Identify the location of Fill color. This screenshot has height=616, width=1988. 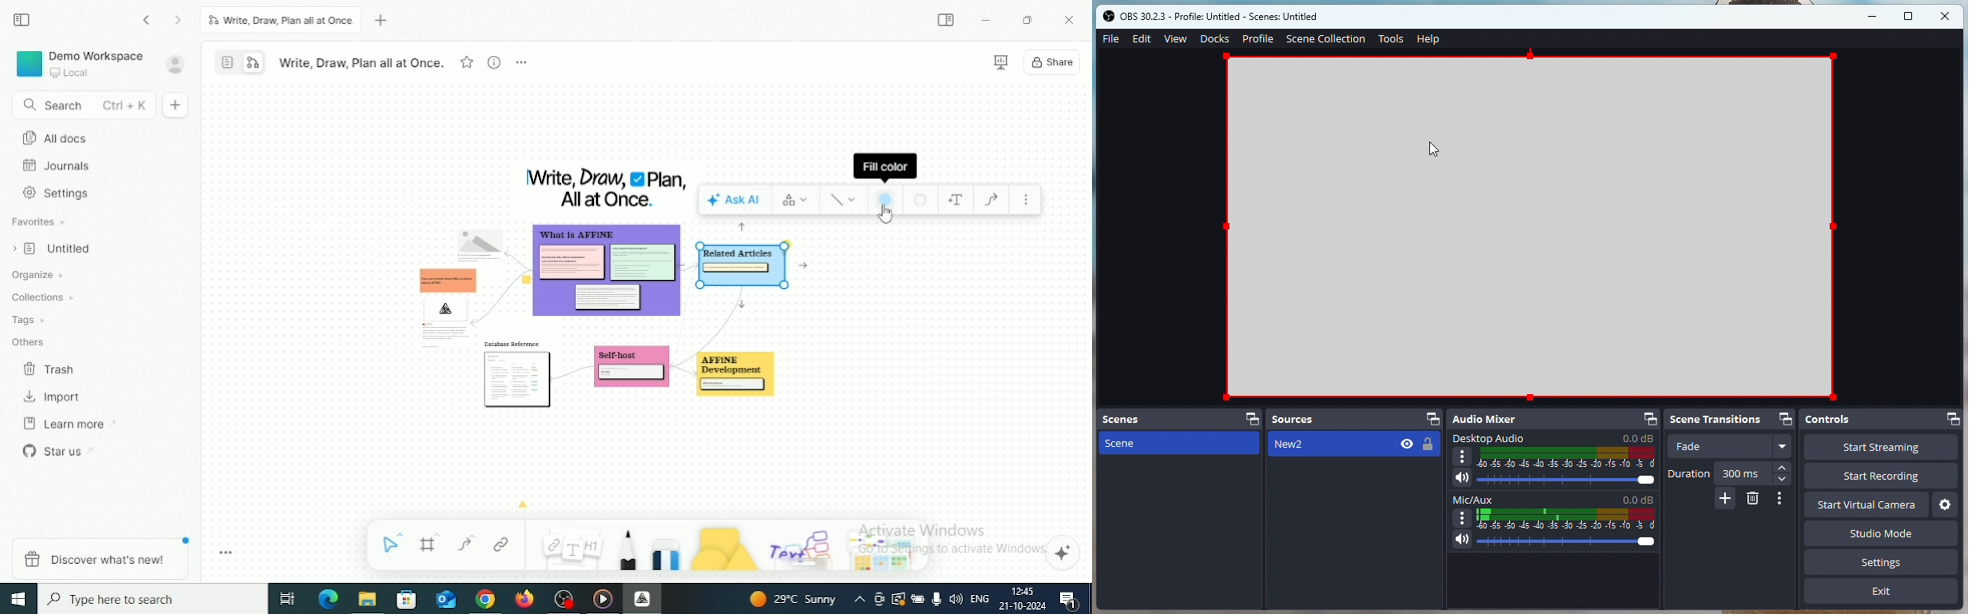
(887, 198).